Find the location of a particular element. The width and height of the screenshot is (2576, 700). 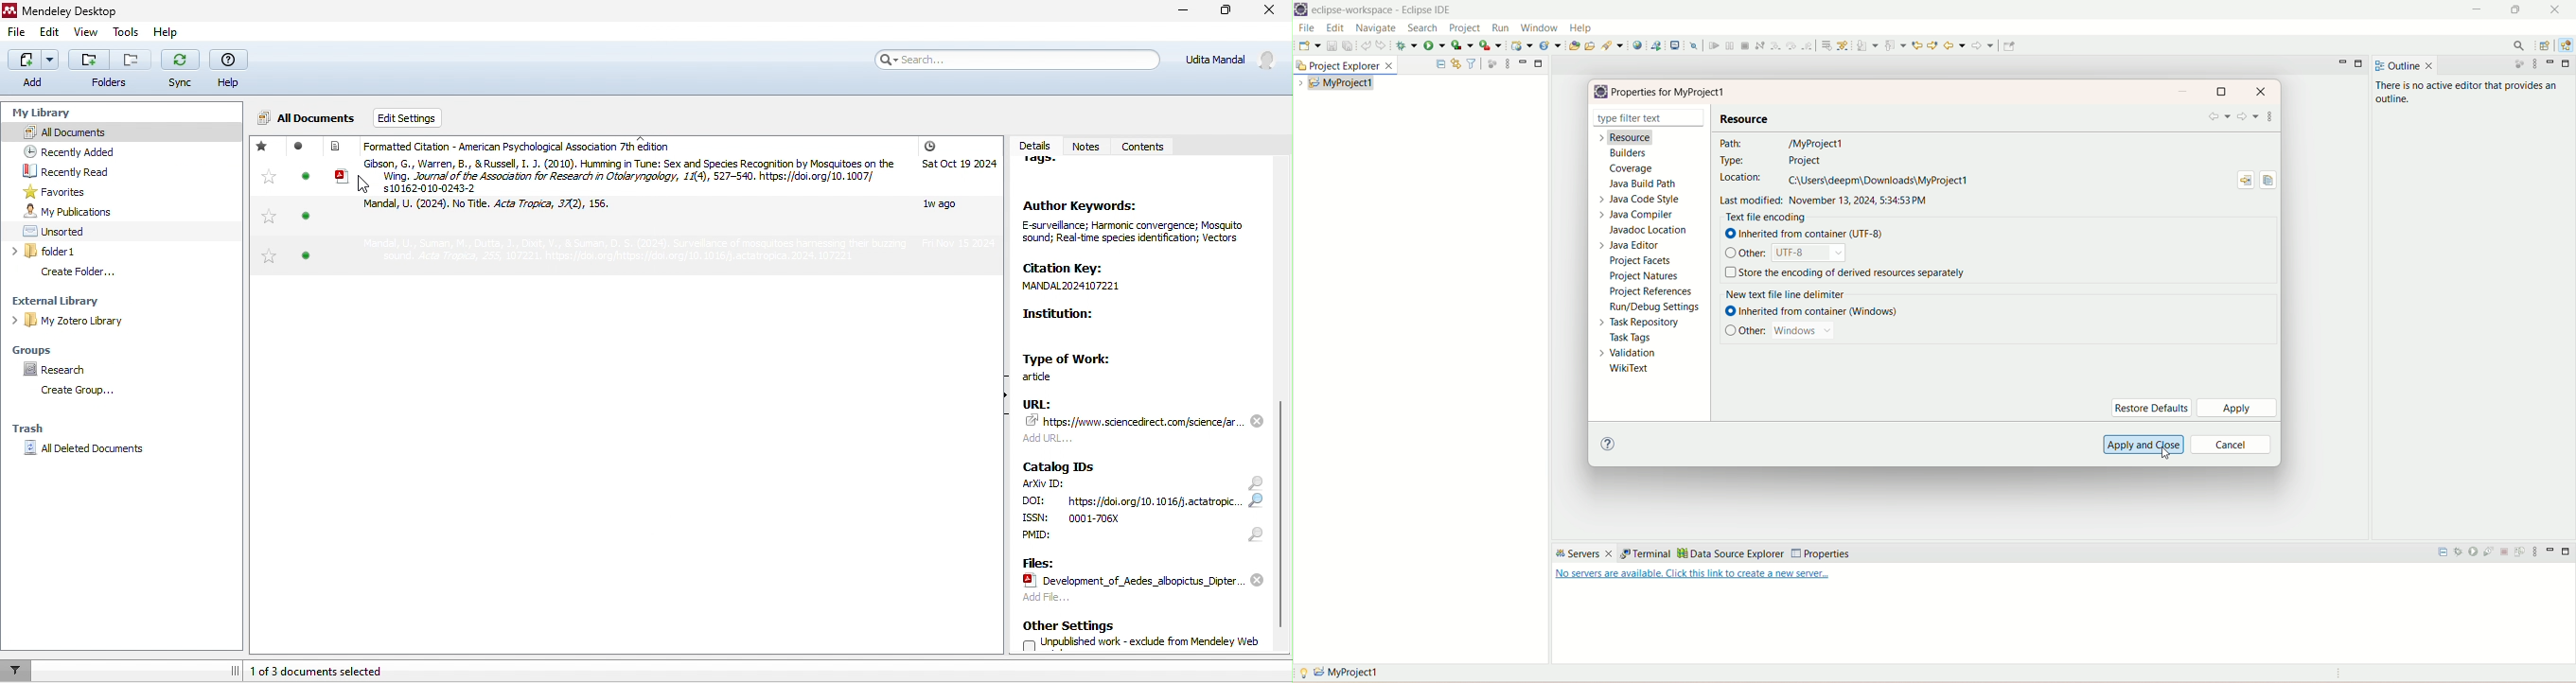

java editor is located at coordinates (1626, 246).